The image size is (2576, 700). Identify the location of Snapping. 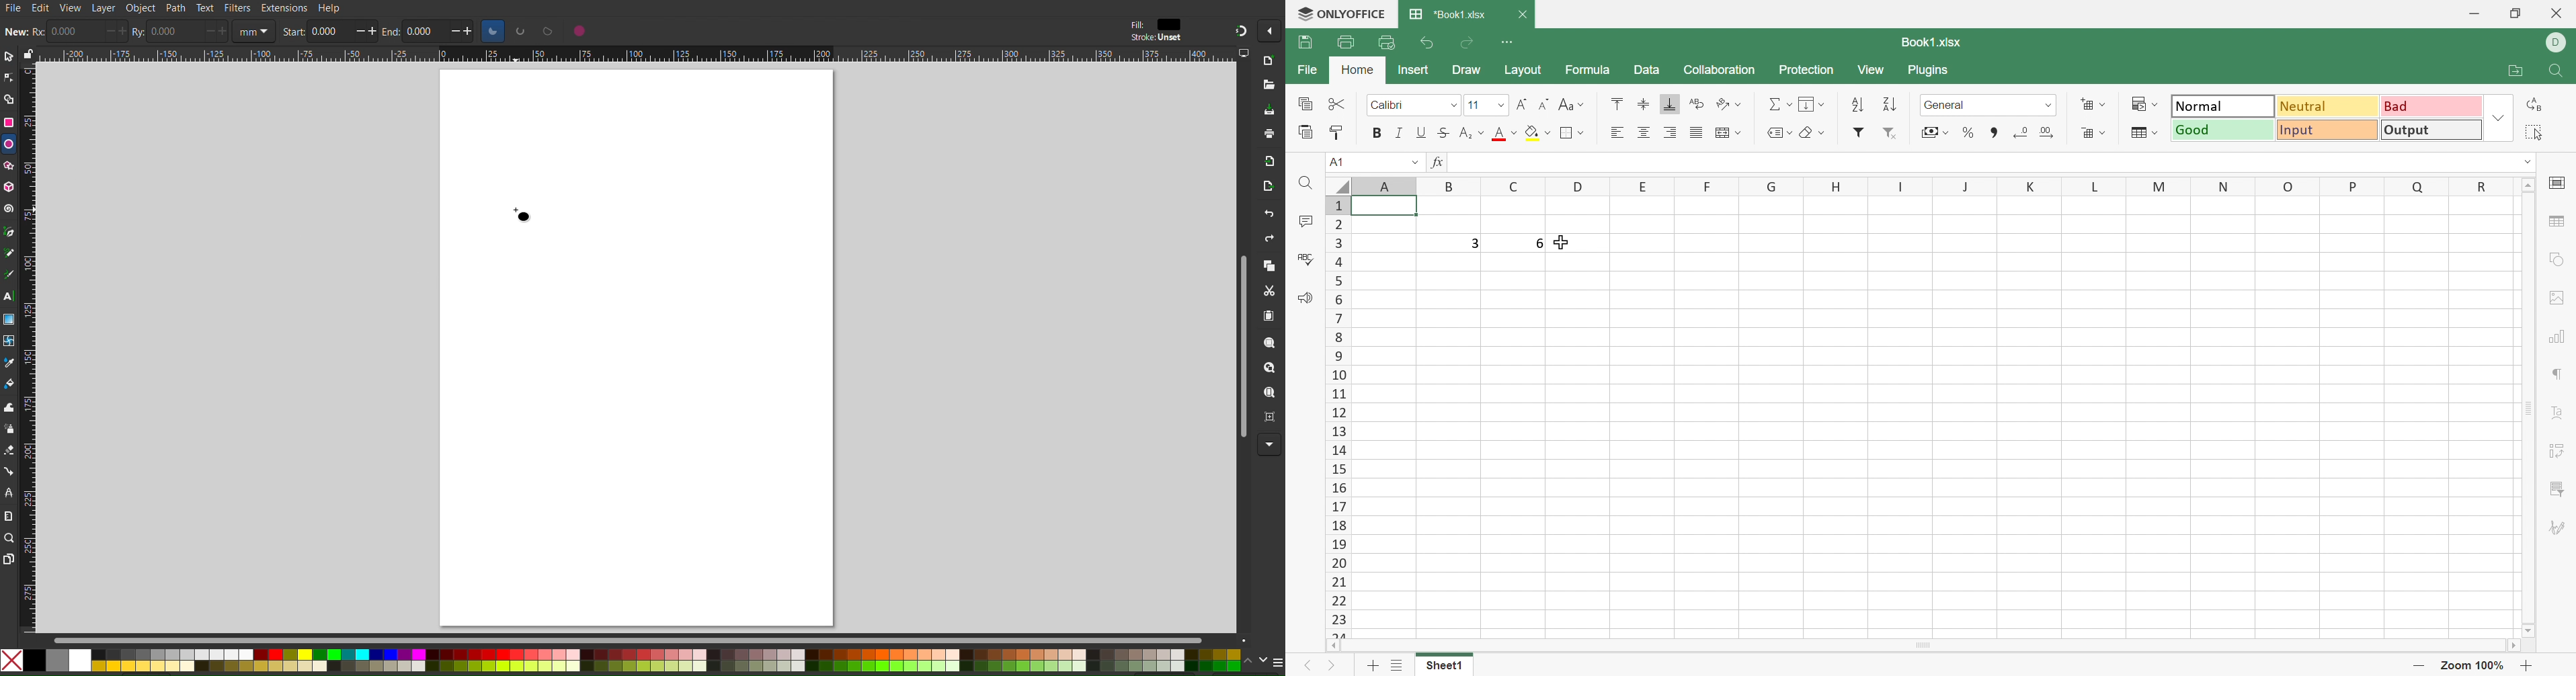
(1237, 30).